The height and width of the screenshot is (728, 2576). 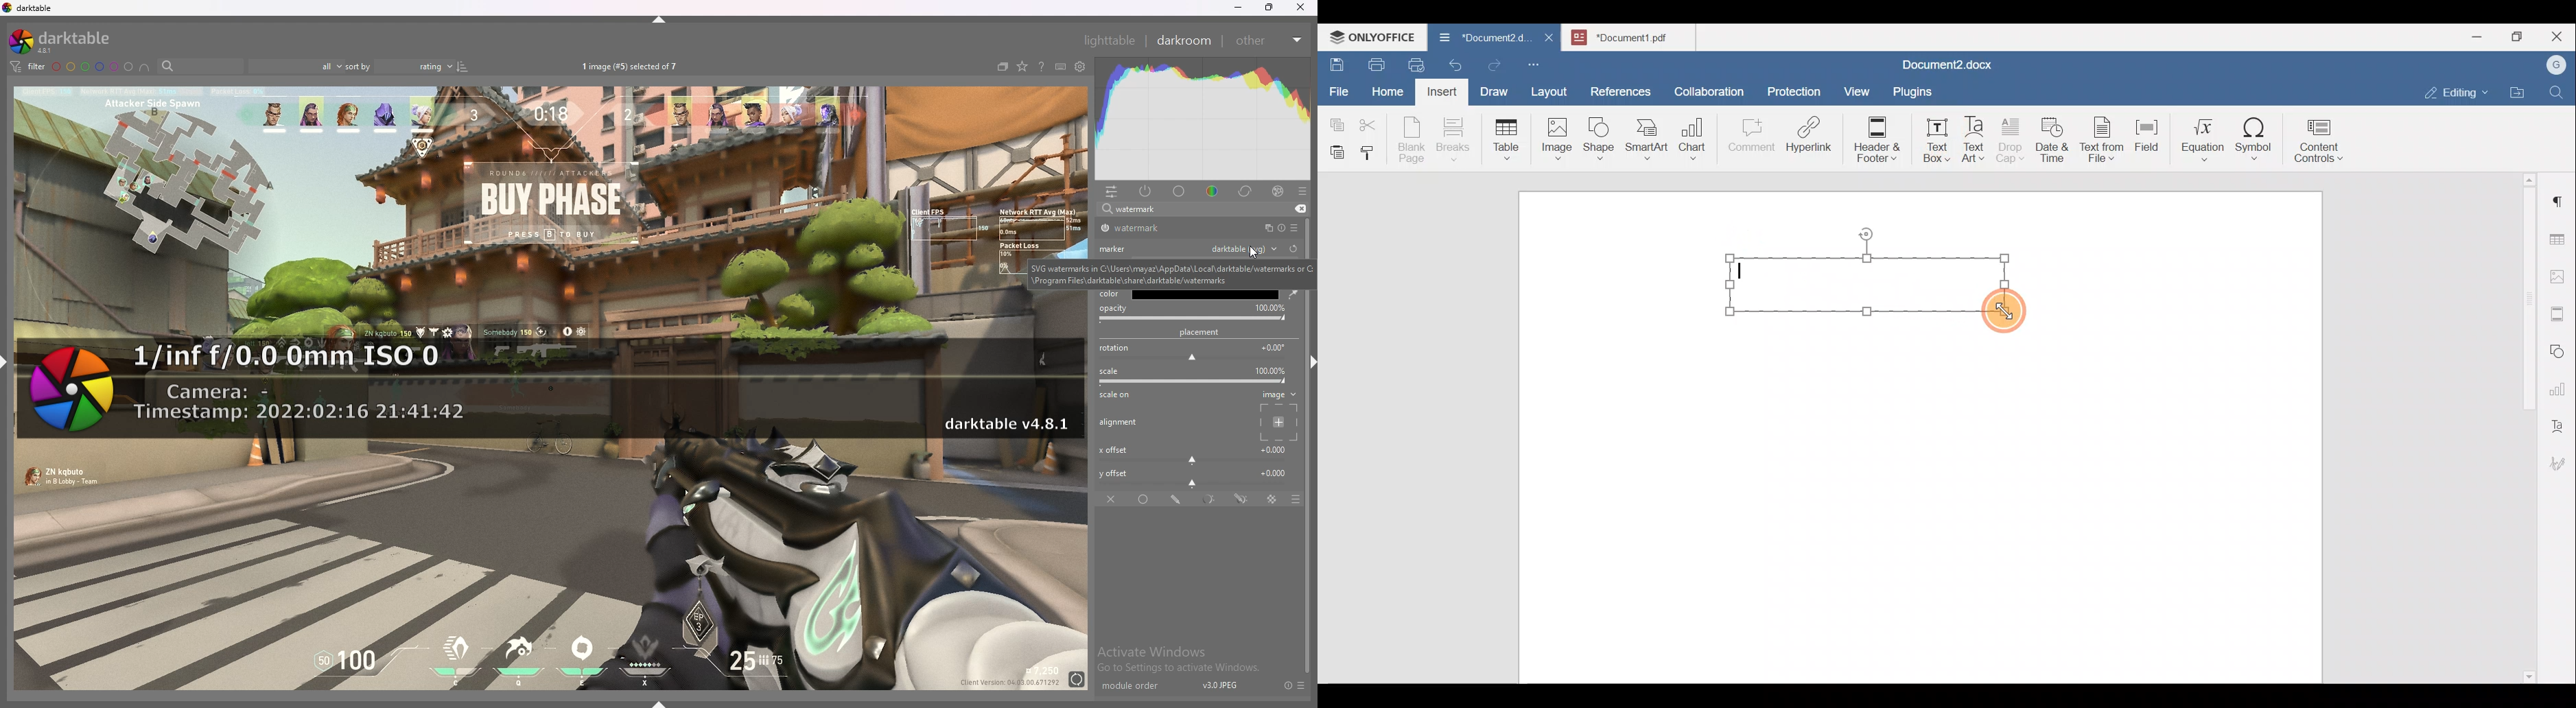 What do you see at coordinates (1280, 228) in the screenshot?
I see `reset` at bounding box center [1280, 228].